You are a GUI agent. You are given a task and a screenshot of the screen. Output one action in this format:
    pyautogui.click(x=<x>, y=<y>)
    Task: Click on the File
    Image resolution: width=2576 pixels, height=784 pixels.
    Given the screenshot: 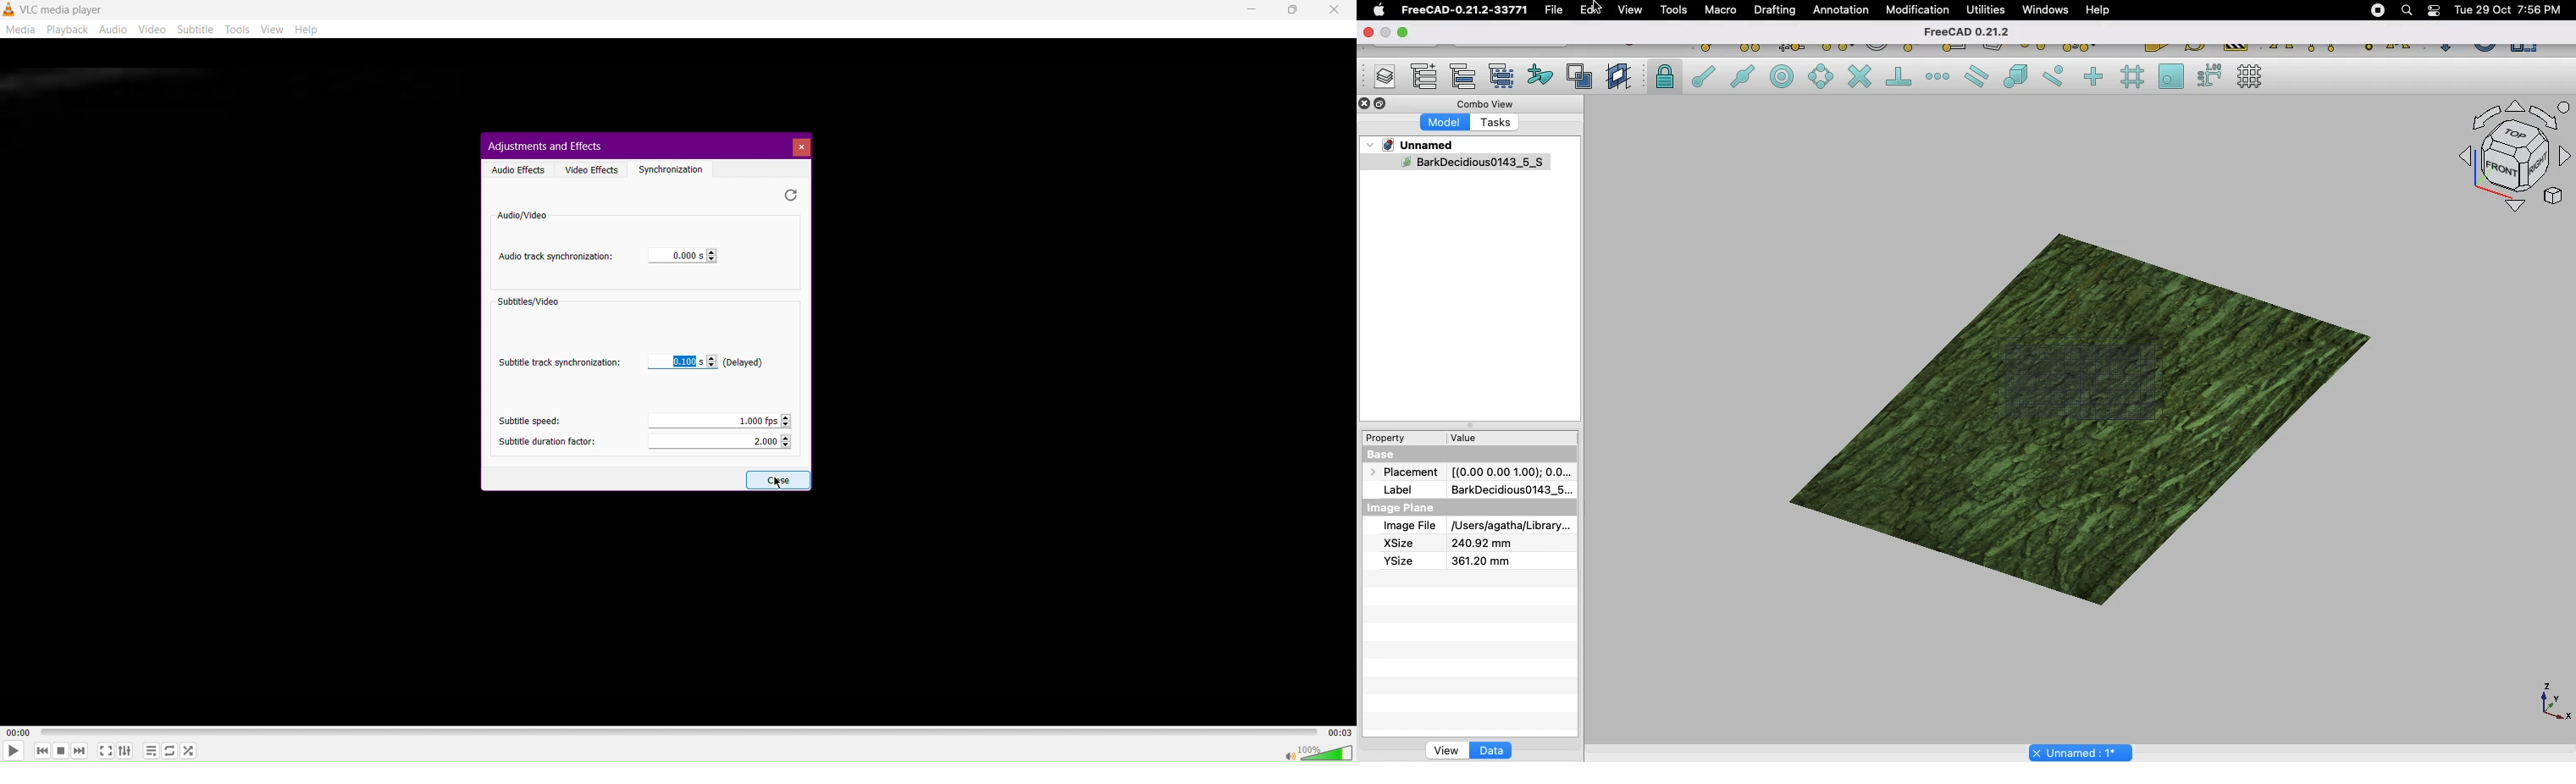 What is the action you would take?
    pyautogui.click(x=1554, y=10)
    